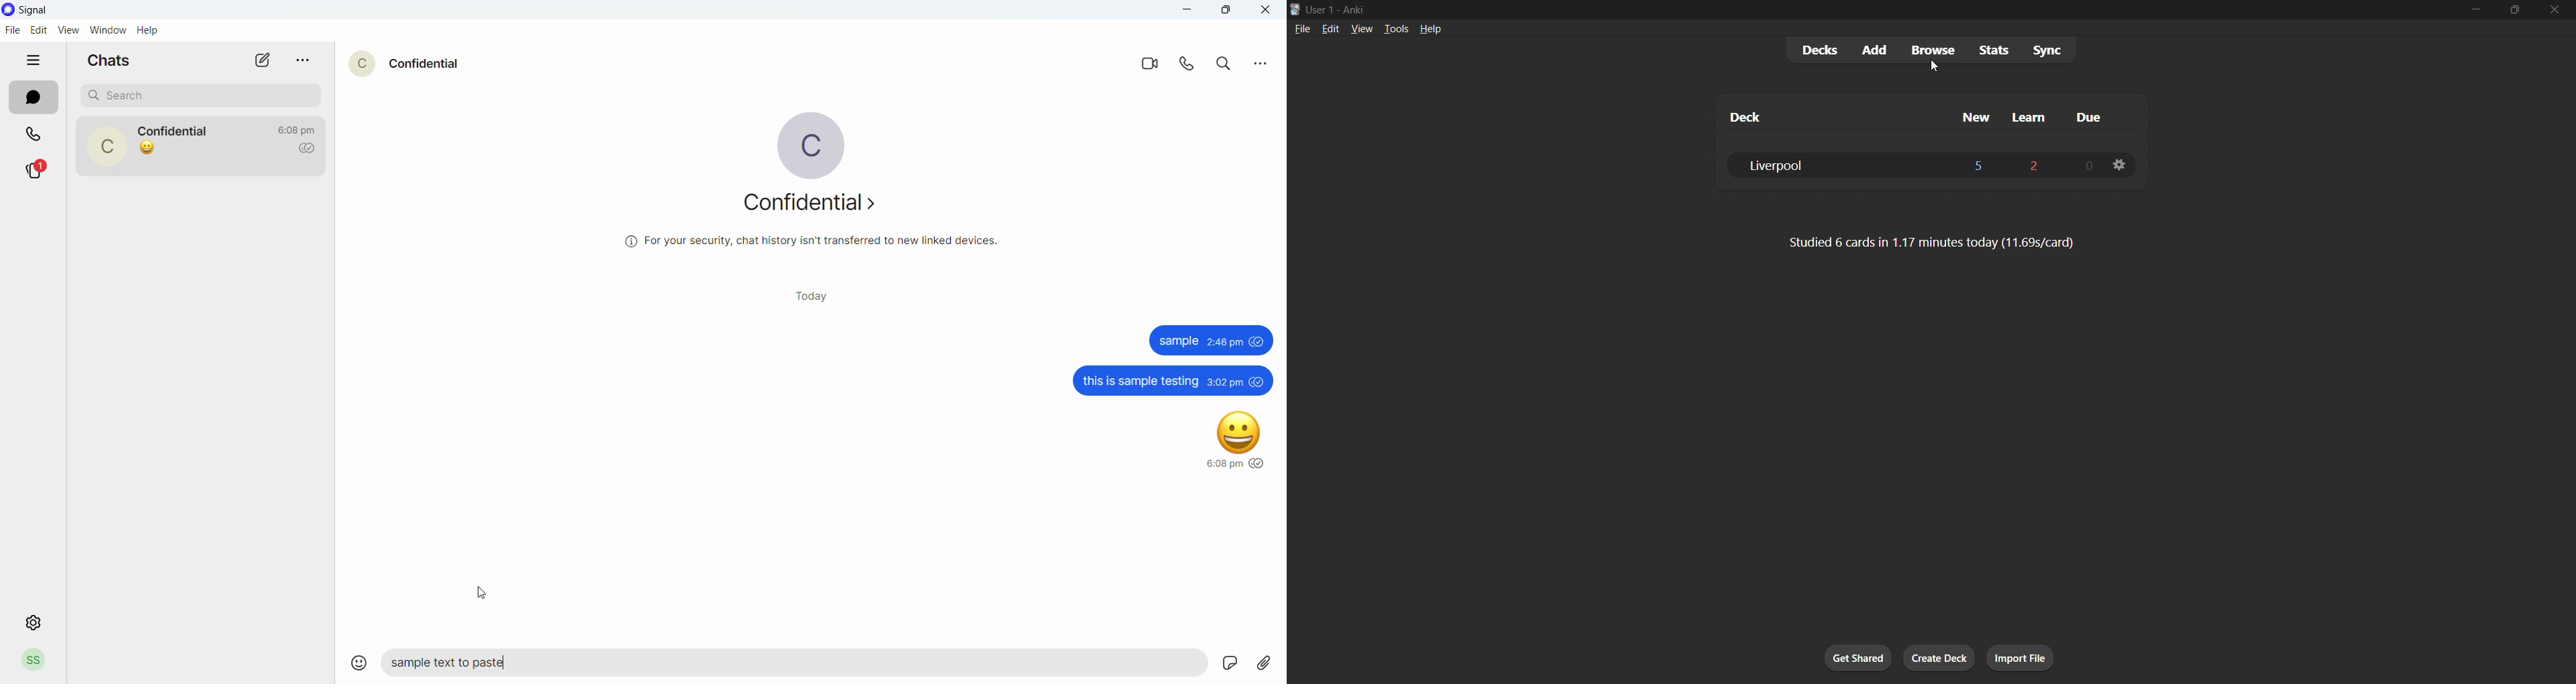 Image resolution: width=2576 pixels, height=700 pixels. What do you see at coordinates (111, 148) in the screenshot?
I see `contact profile picture` at bounding box center [111, 148].